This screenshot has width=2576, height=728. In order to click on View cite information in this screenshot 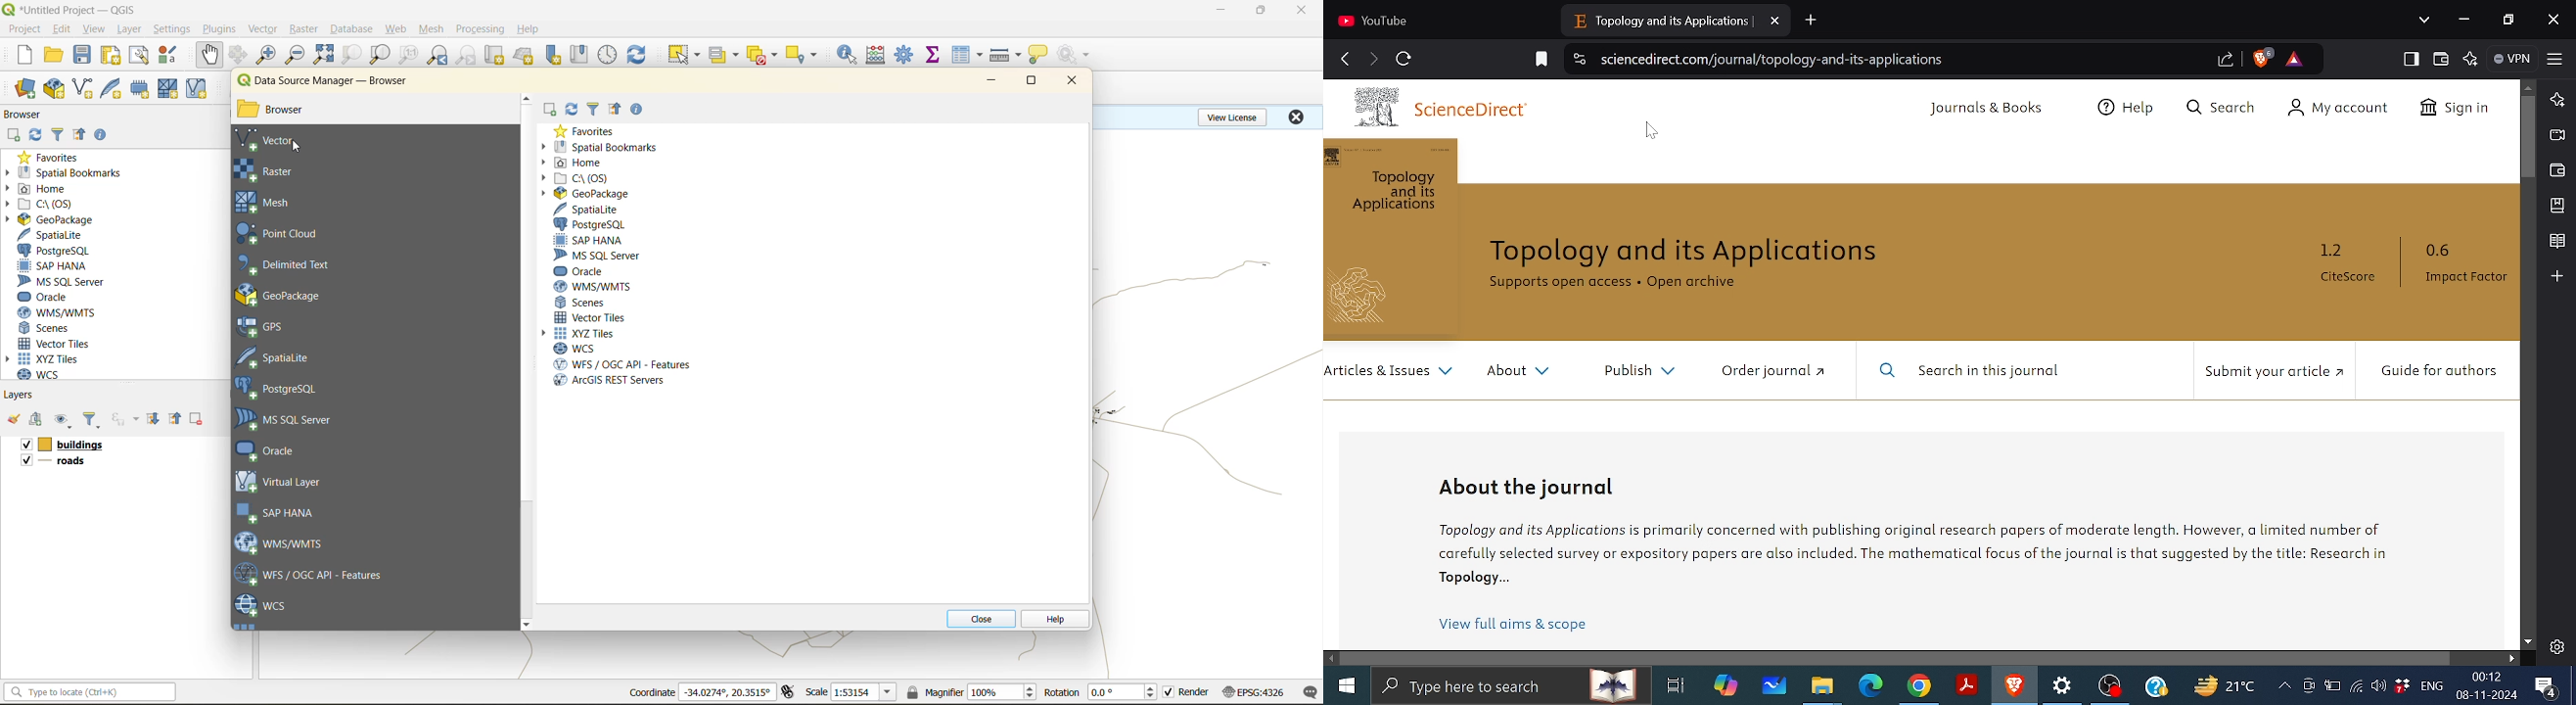, I will do `click(1581, 61)`.